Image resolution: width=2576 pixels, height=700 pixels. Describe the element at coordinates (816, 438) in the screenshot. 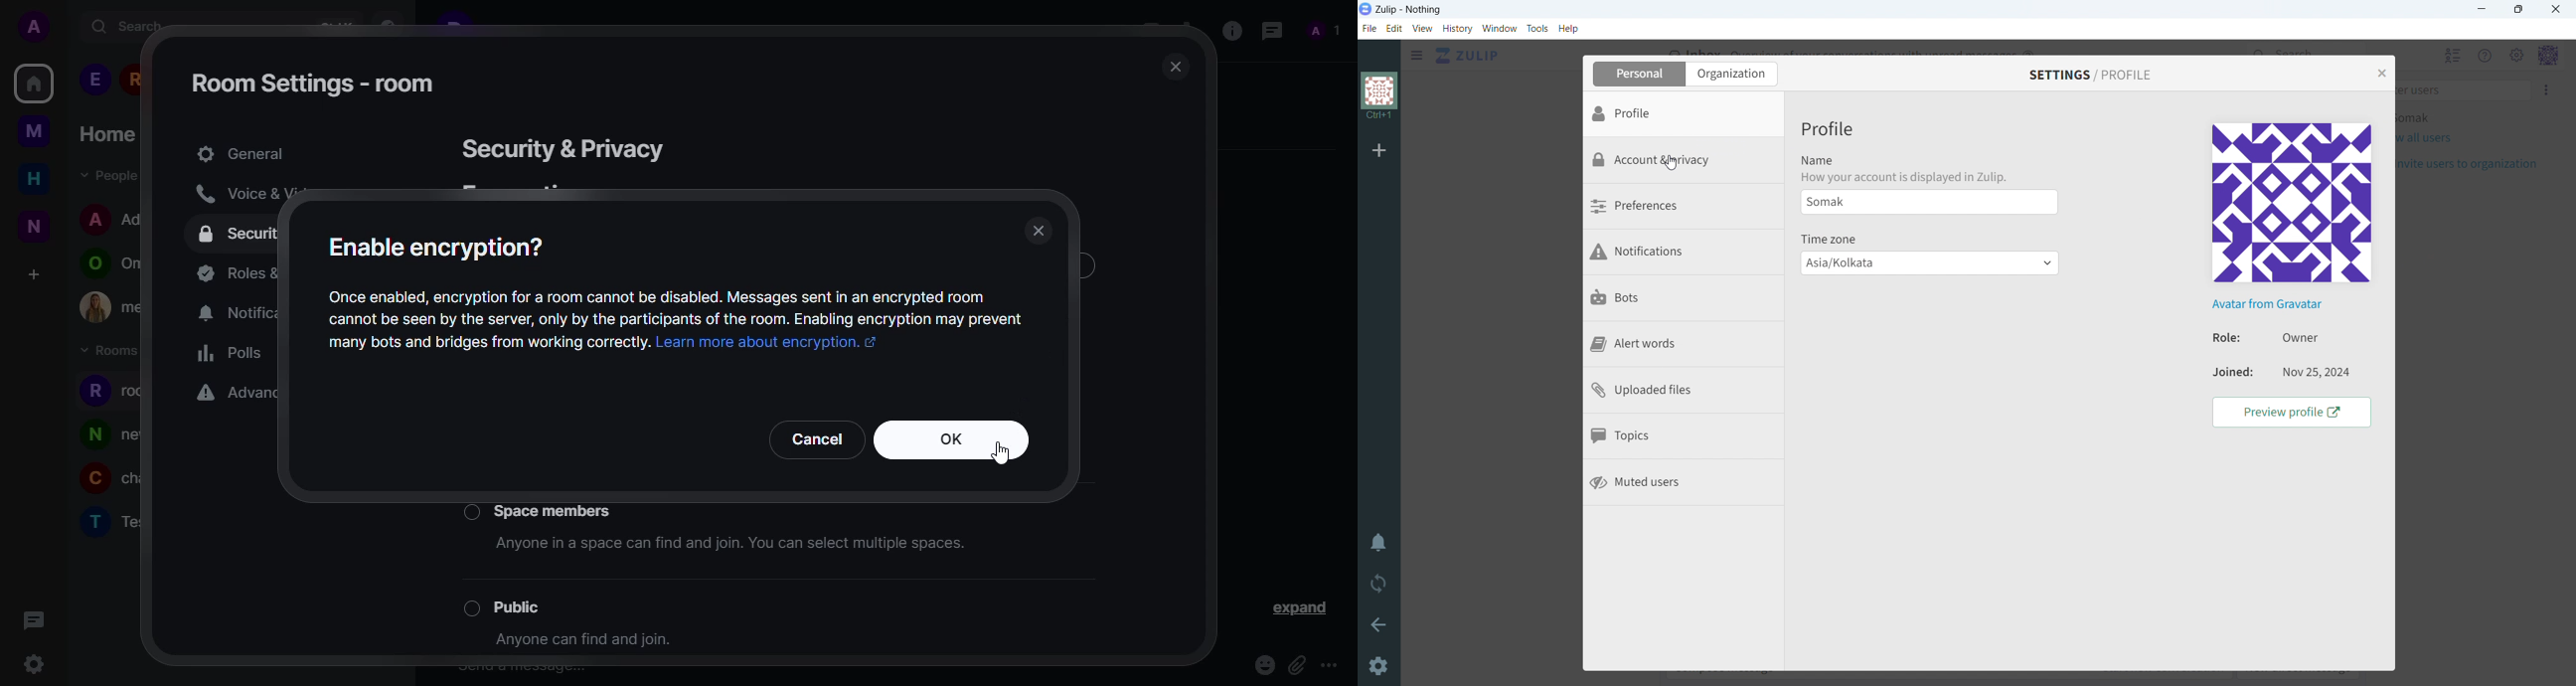

I see `cancel` at that location.